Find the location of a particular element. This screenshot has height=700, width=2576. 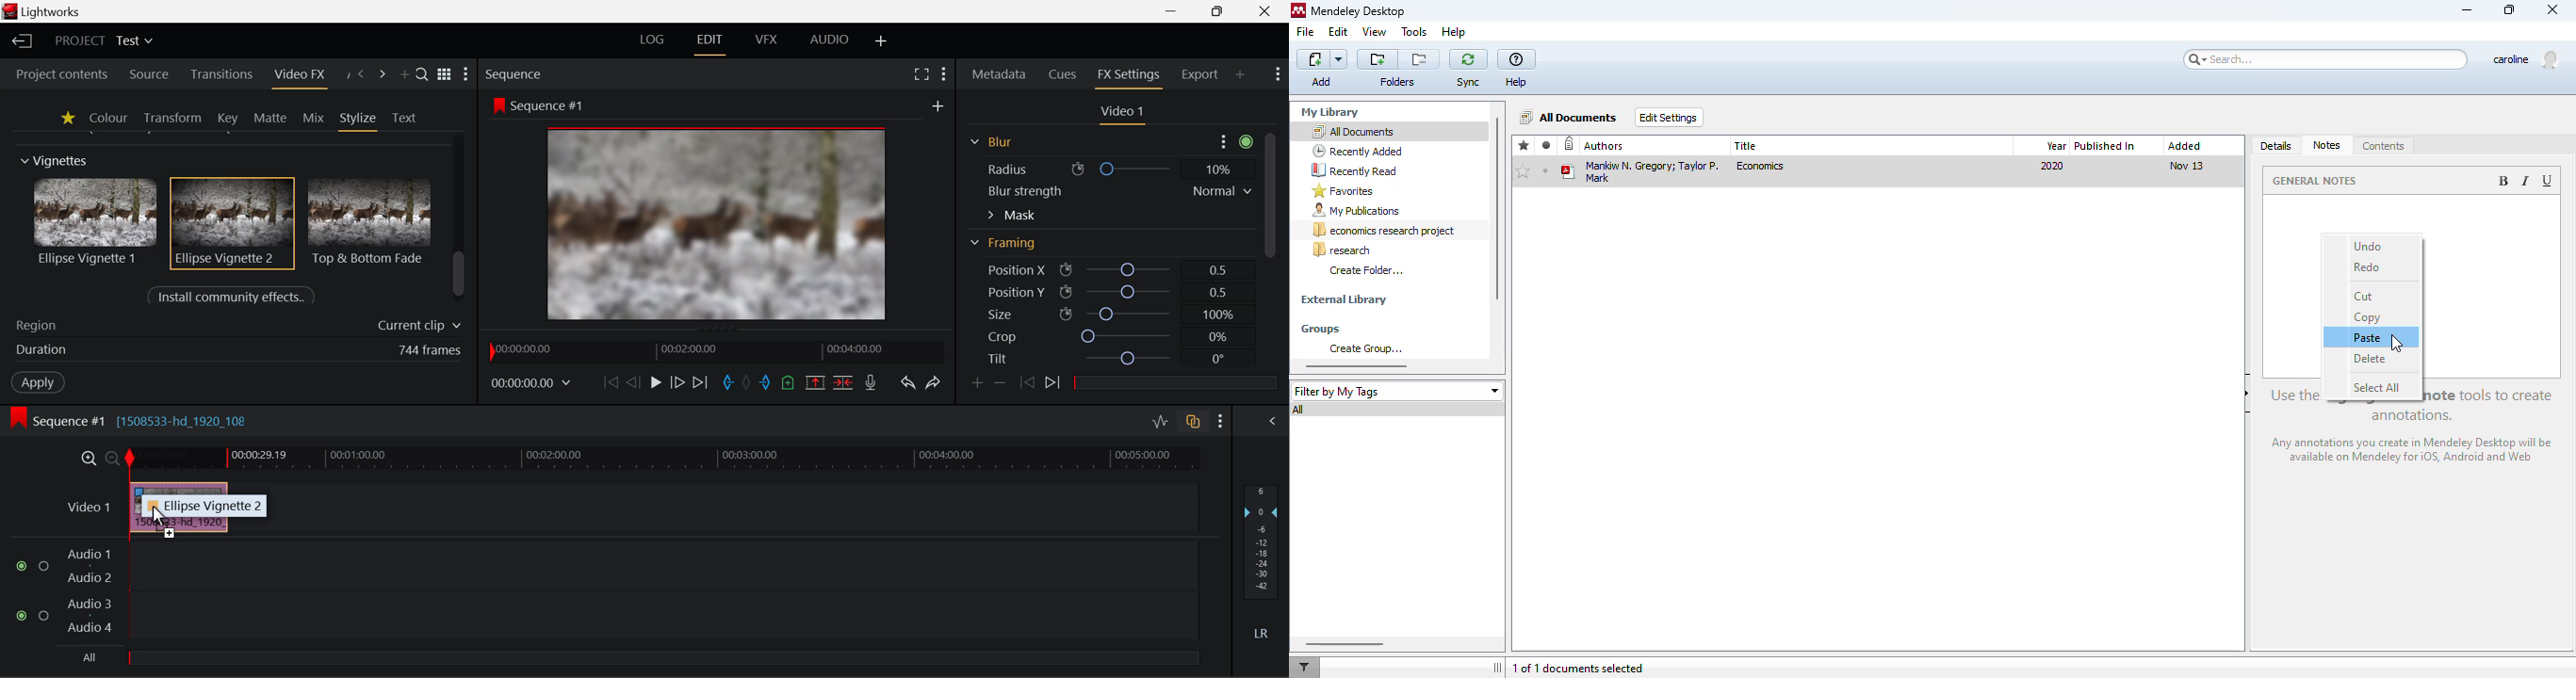

Mark In is located at coordinates (727, 381).